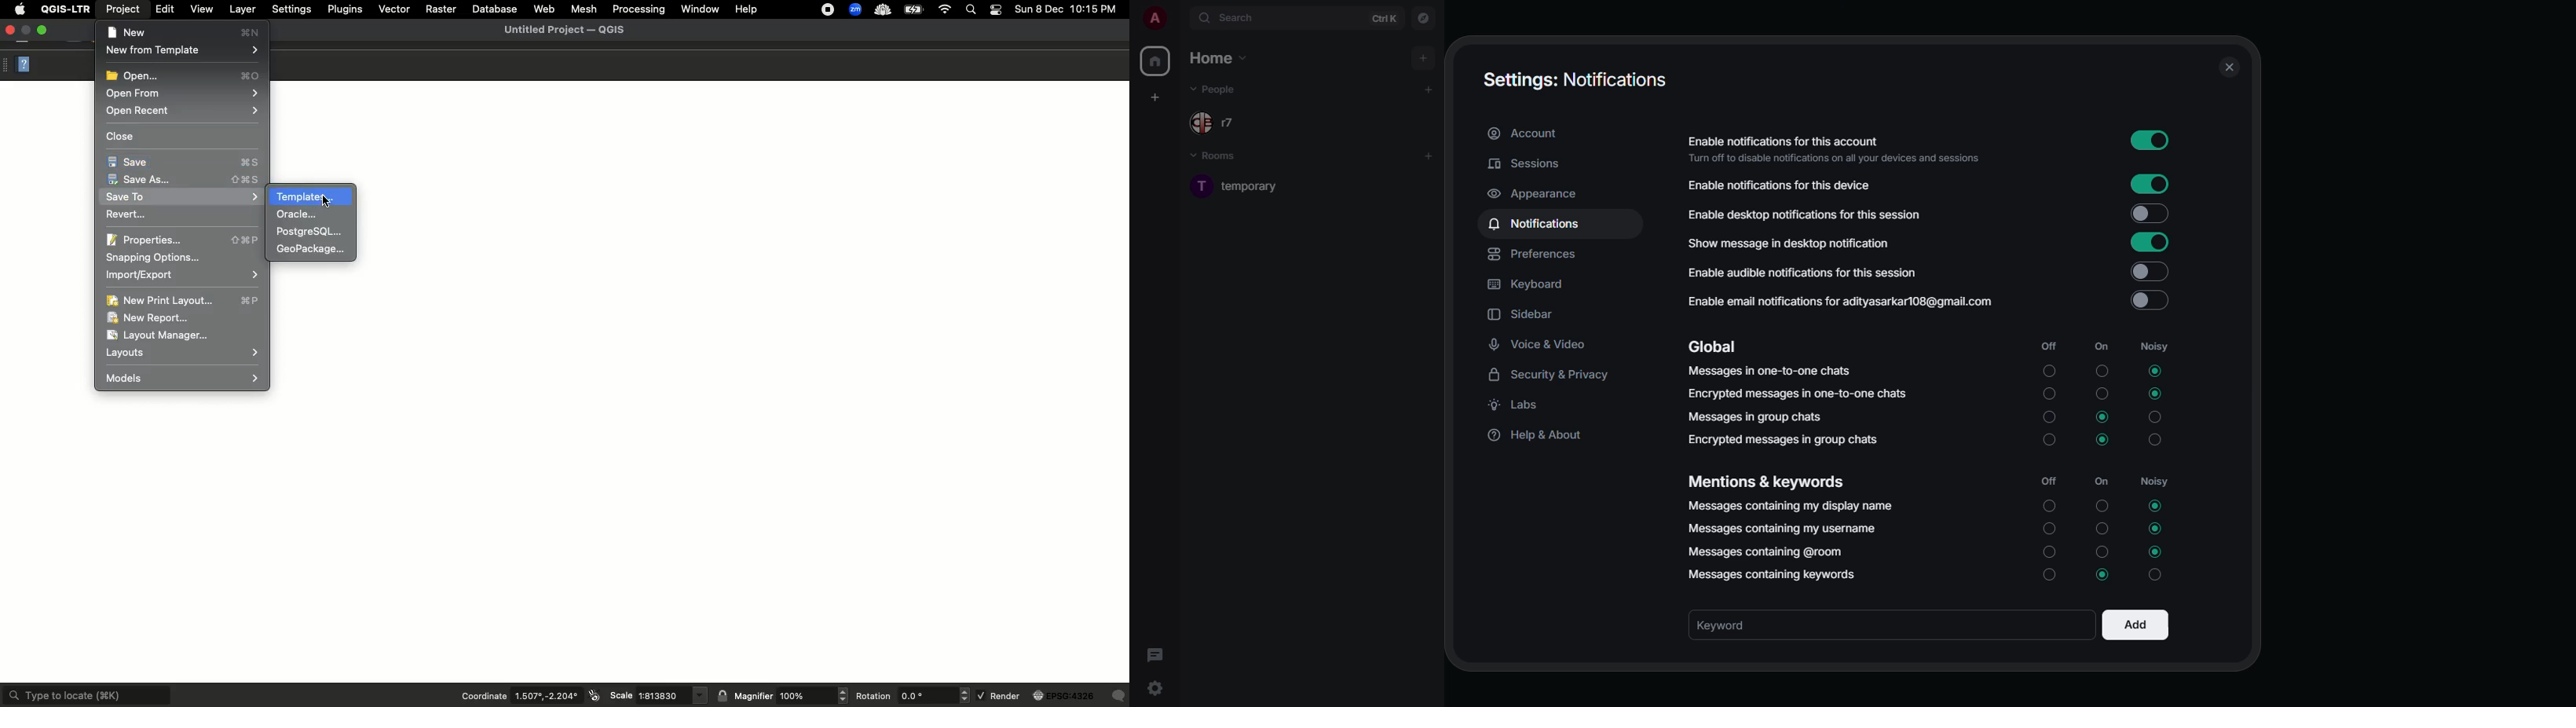  Describe the element at coordinates (1801, 271) in the screenshot. I see `enable audible notifications` at that location.